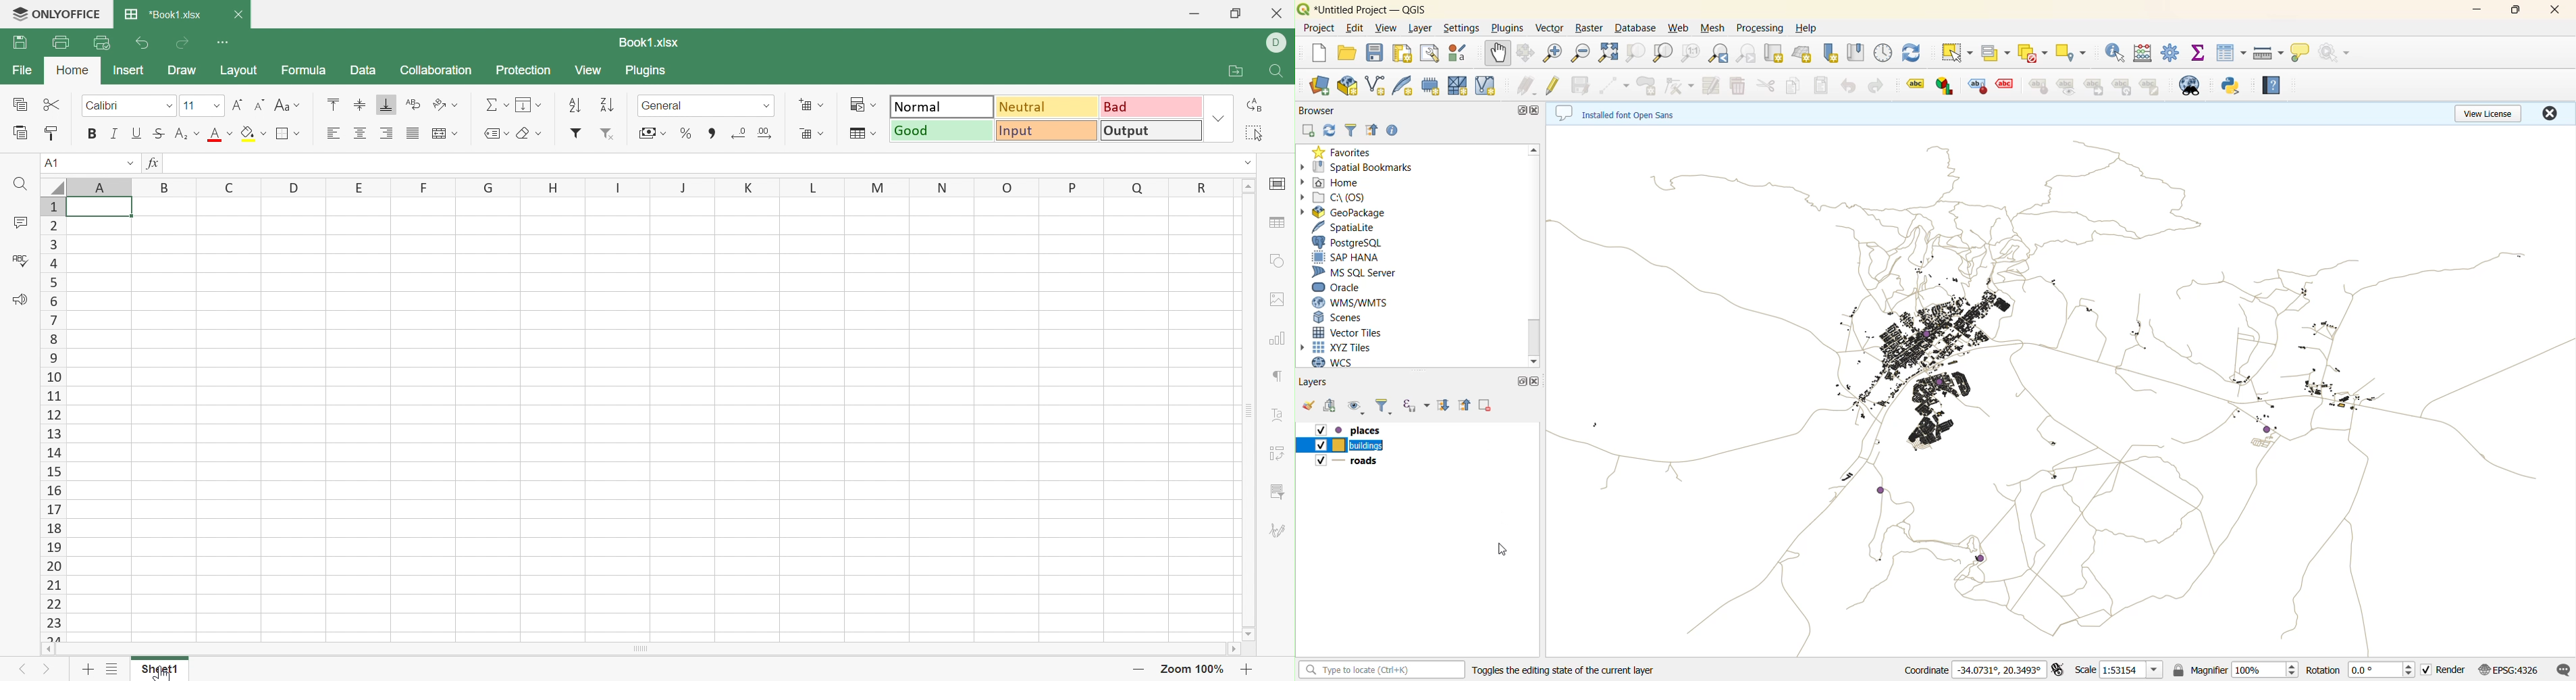 The image size is (2576, 700). What do you see at coordinates (290, 104) in the screenshot?
I see `Change case` at bounding box center [290, 104].